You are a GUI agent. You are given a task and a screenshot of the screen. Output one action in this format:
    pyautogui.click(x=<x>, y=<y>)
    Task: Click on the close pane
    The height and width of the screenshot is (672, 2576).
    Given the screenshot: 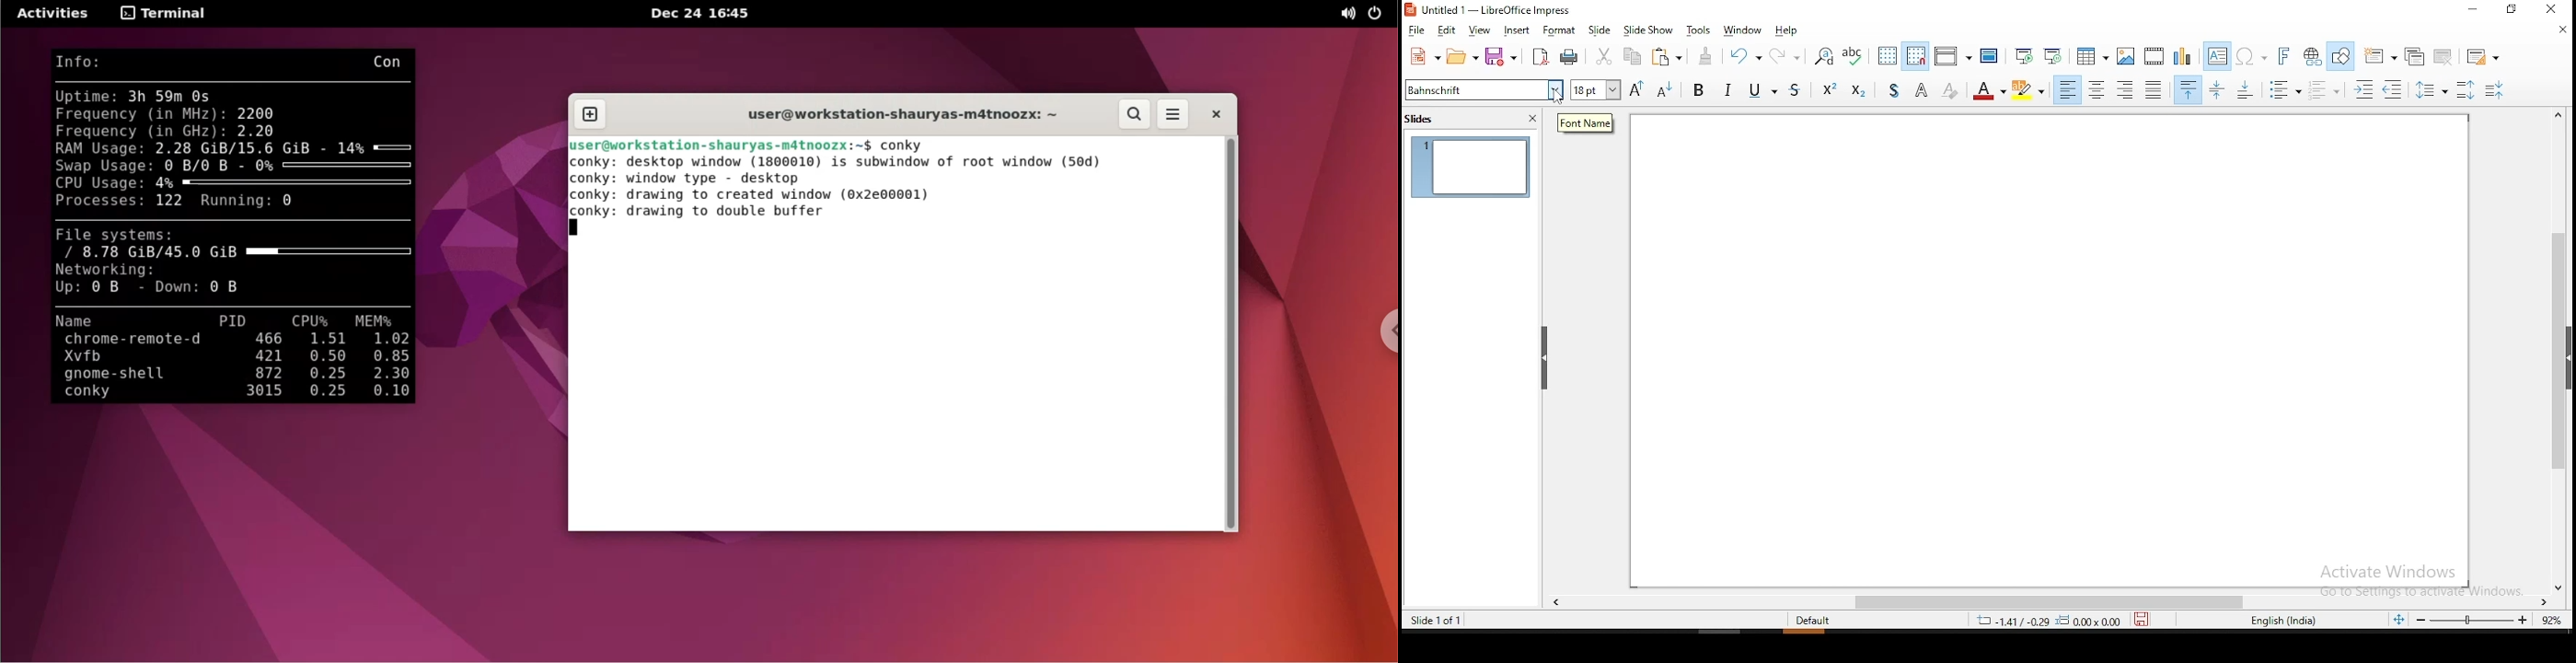 What is the action you would take?
    pyautogui.click(x=1535, y=118)
    